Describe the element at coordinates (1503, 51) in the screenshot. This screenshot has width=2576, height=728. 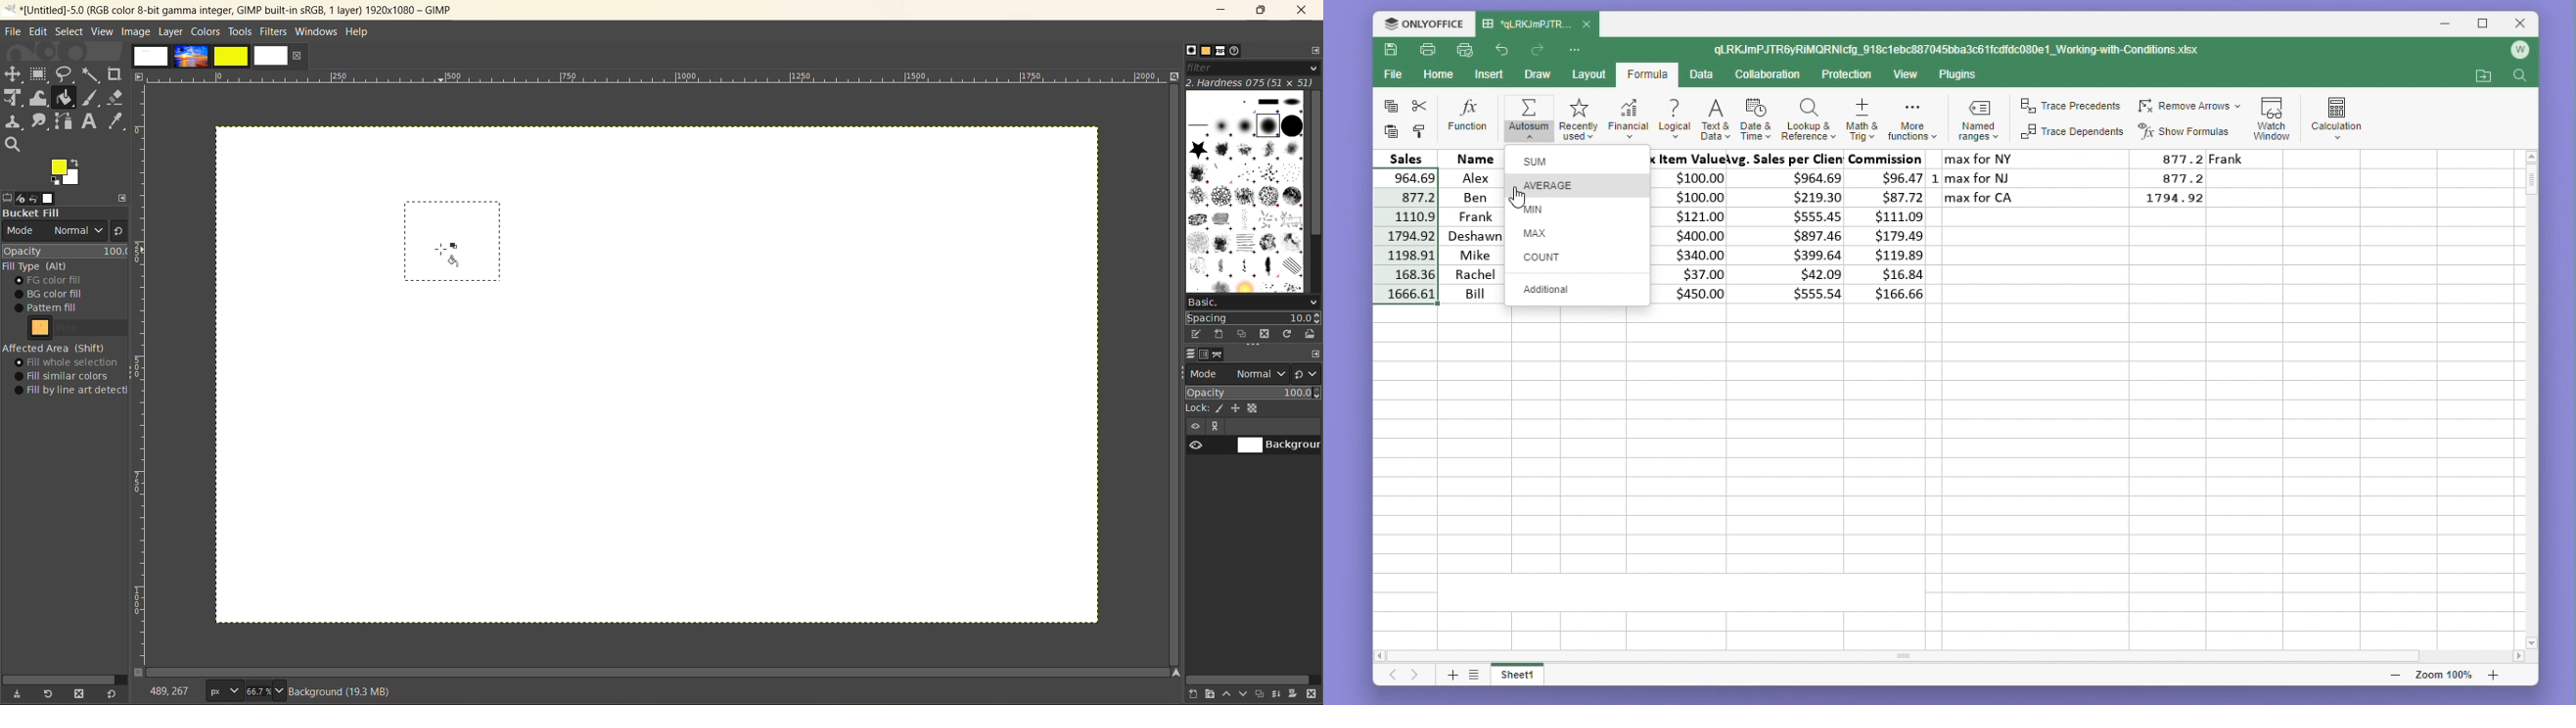
I see `undo` at that location.